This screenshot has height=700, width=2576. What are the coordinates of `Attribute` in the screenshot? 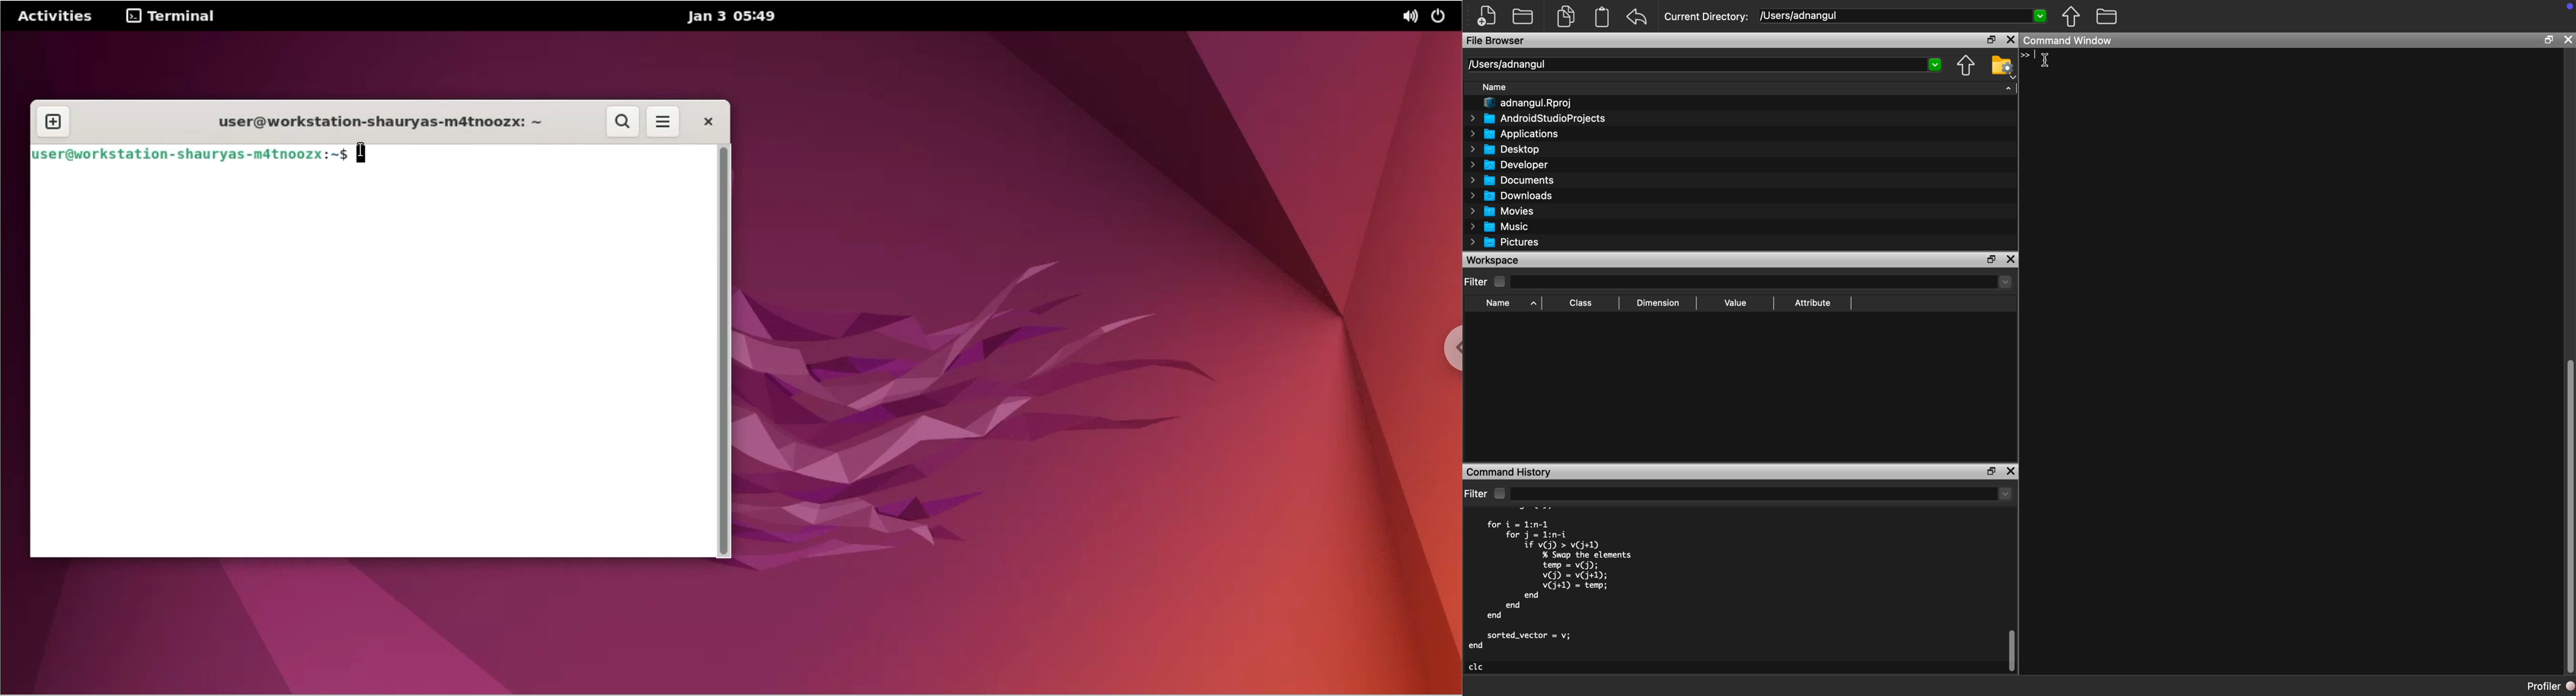 It's located at (1812, 303).